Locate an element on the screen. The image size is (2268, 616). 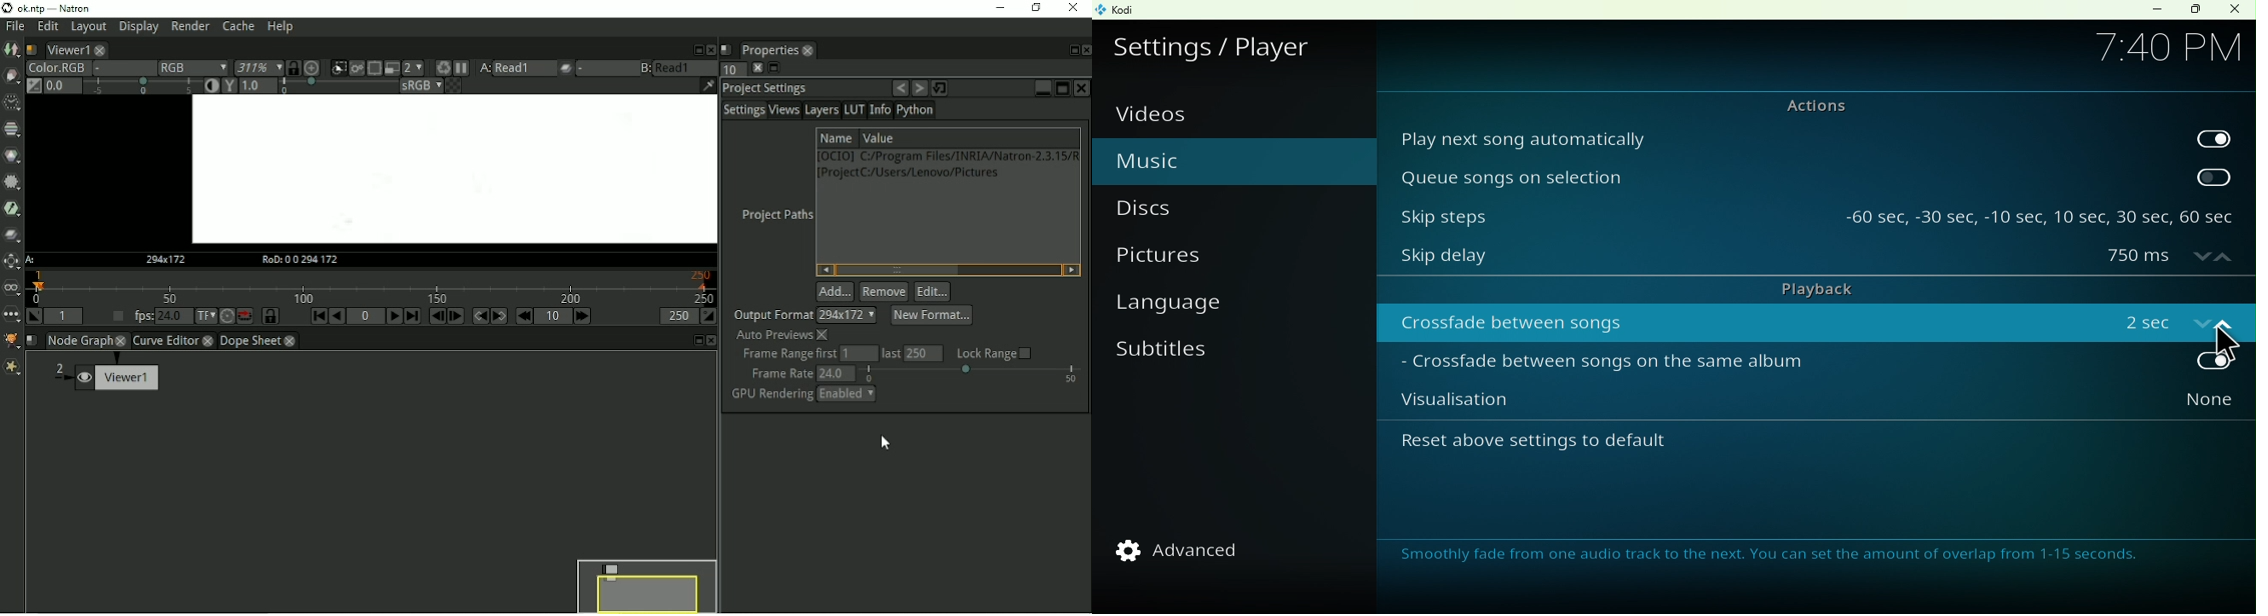
Playback is located at coordinates (1808, 289).